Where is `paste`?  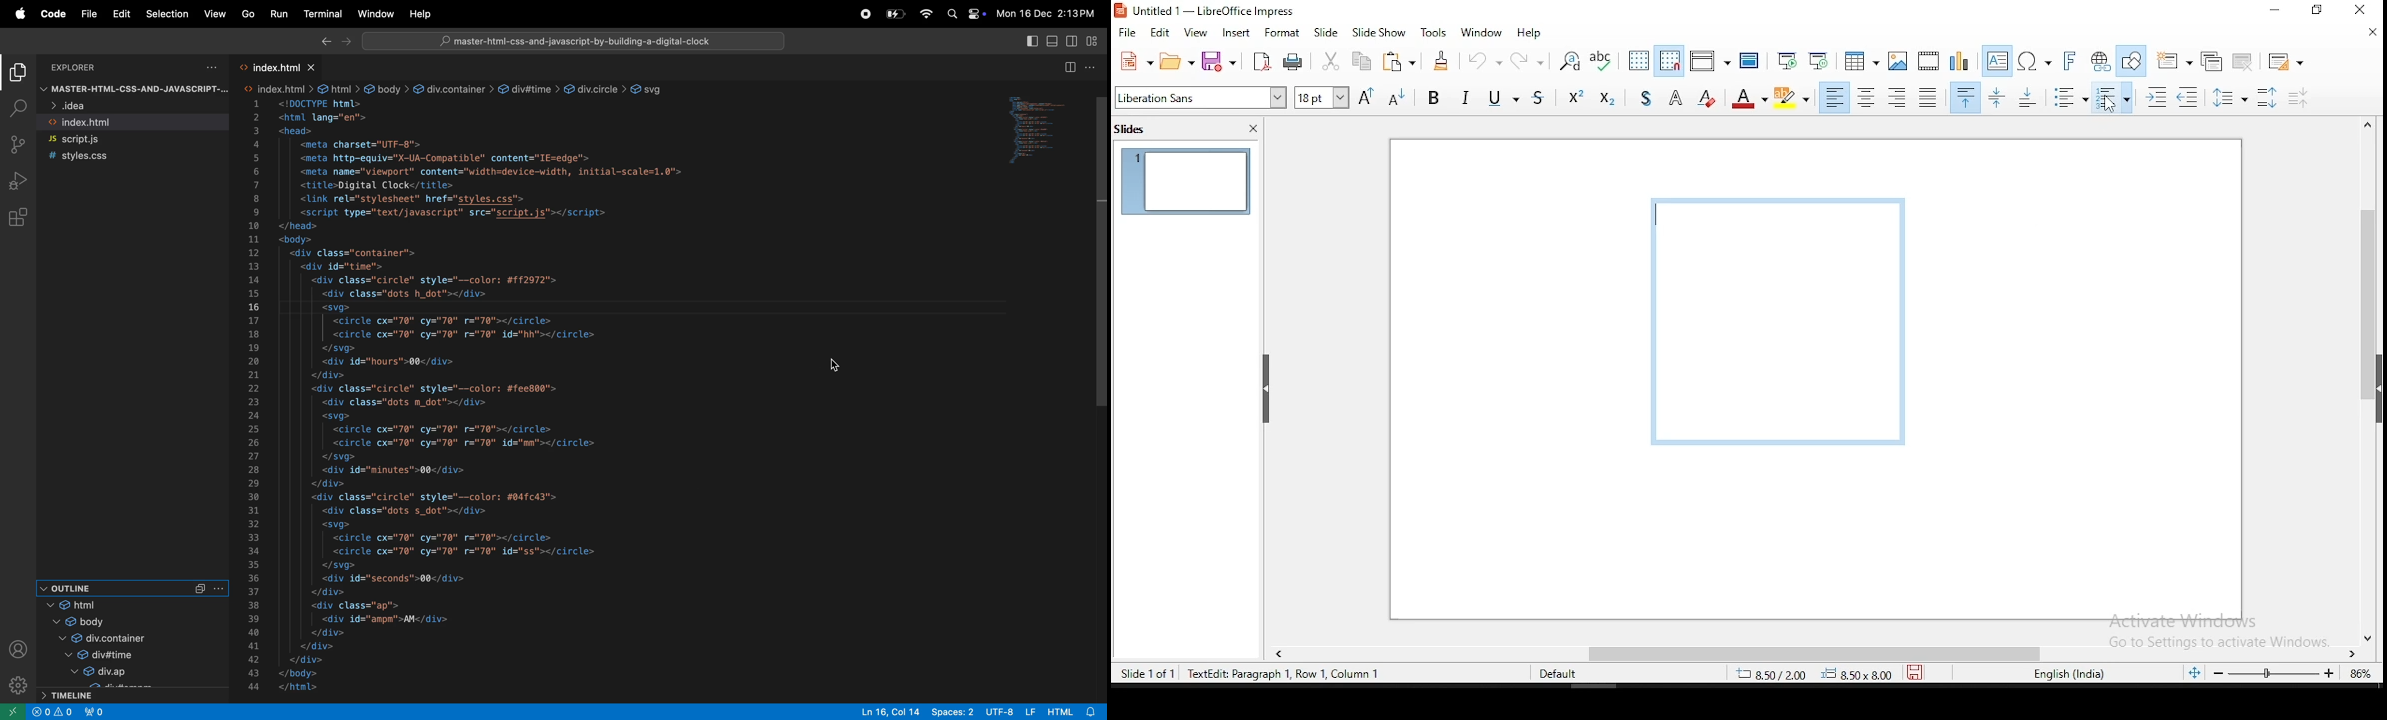
paste is located at coordinates (1401, 63).